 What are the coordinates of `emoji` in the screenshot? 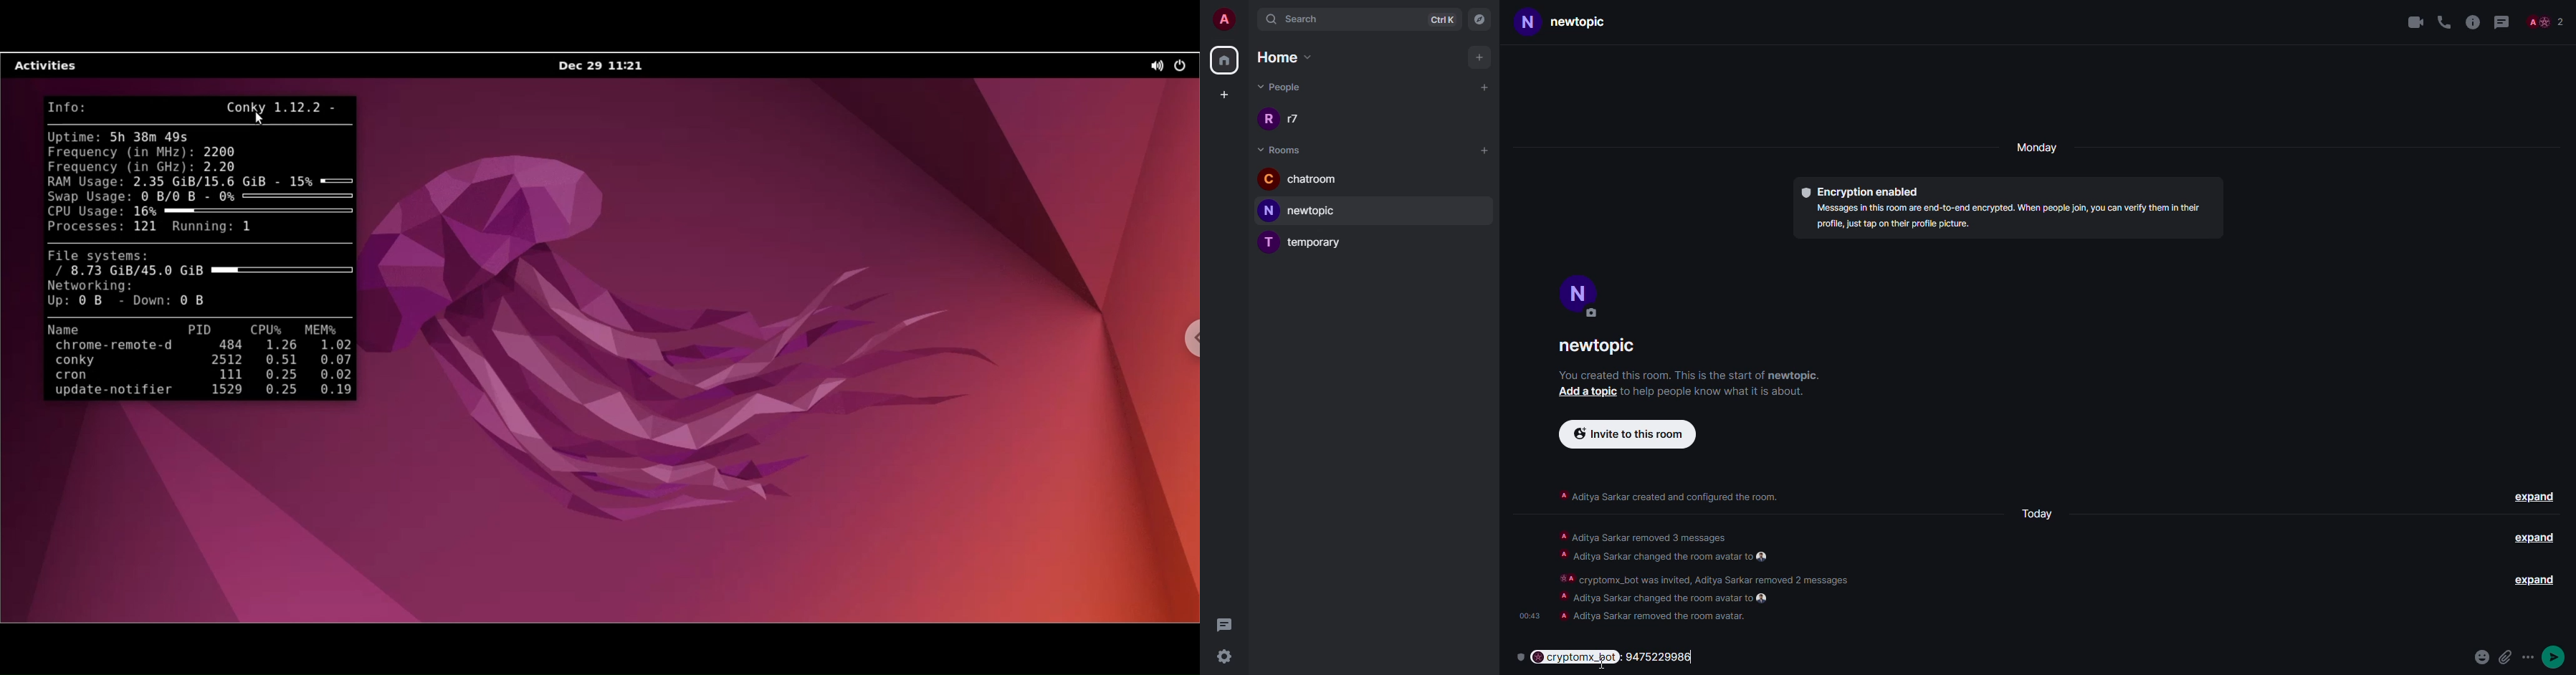 It's located at (2484, 658).